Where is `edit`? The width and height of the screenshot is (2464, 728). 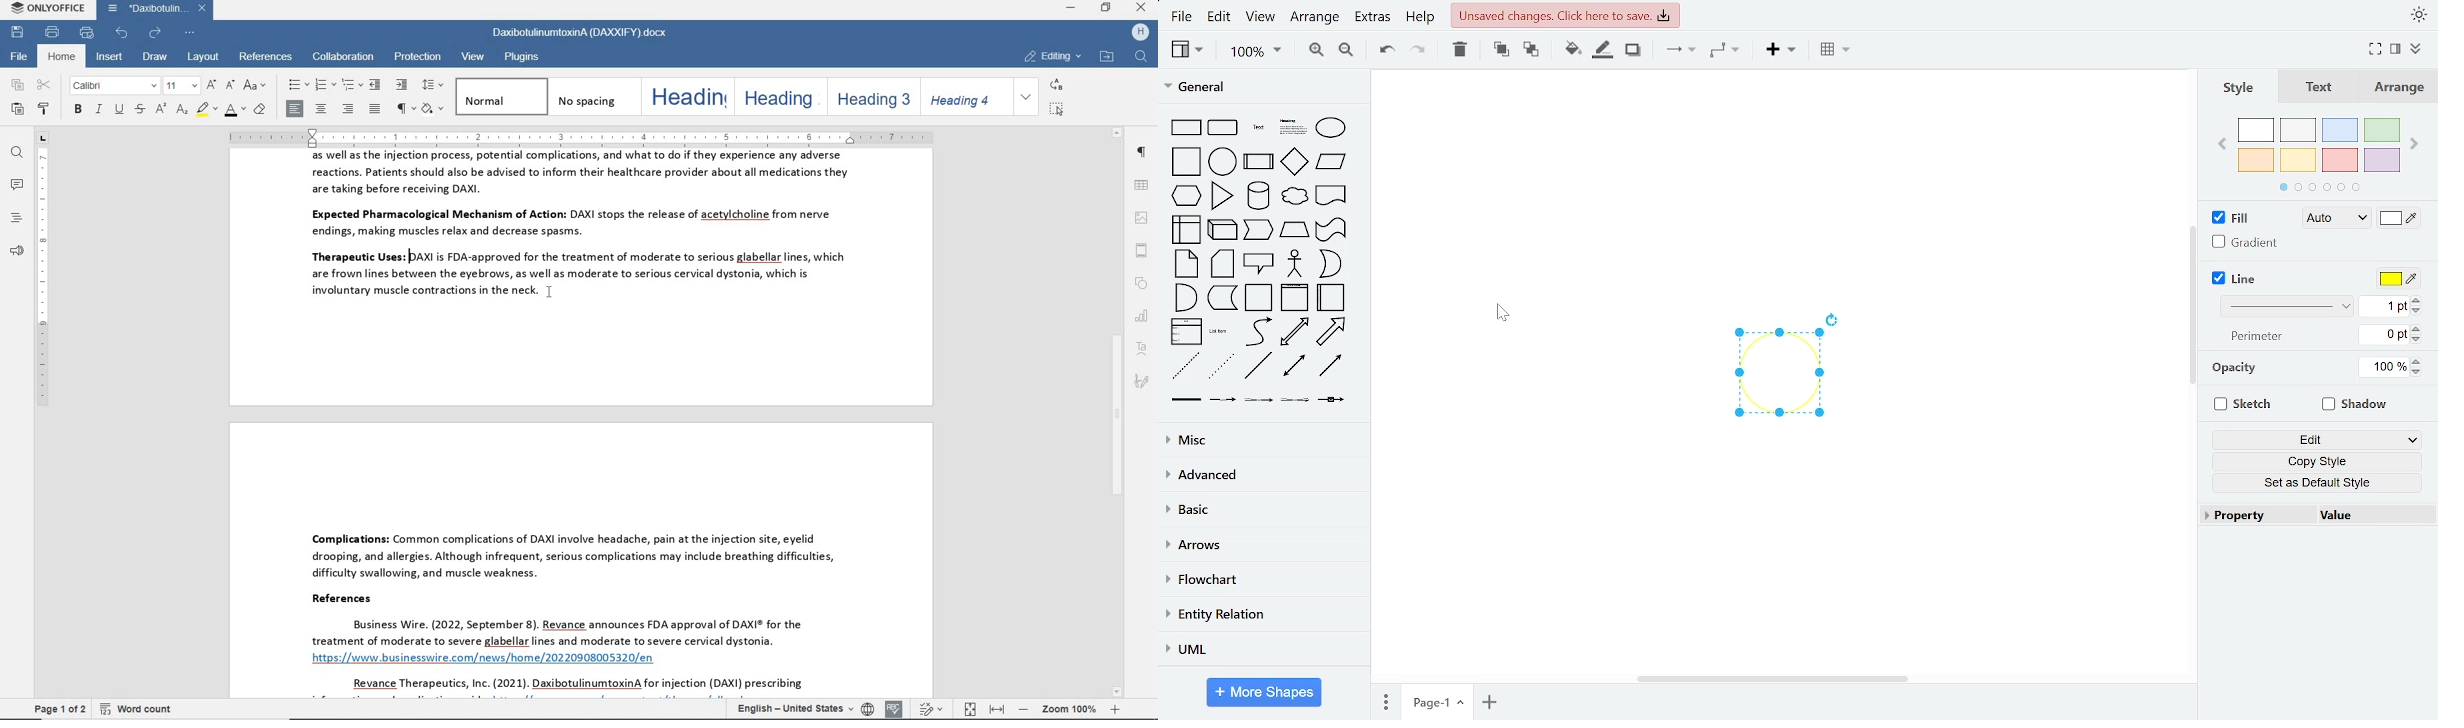 edit is located at coordinates (1220, 19).